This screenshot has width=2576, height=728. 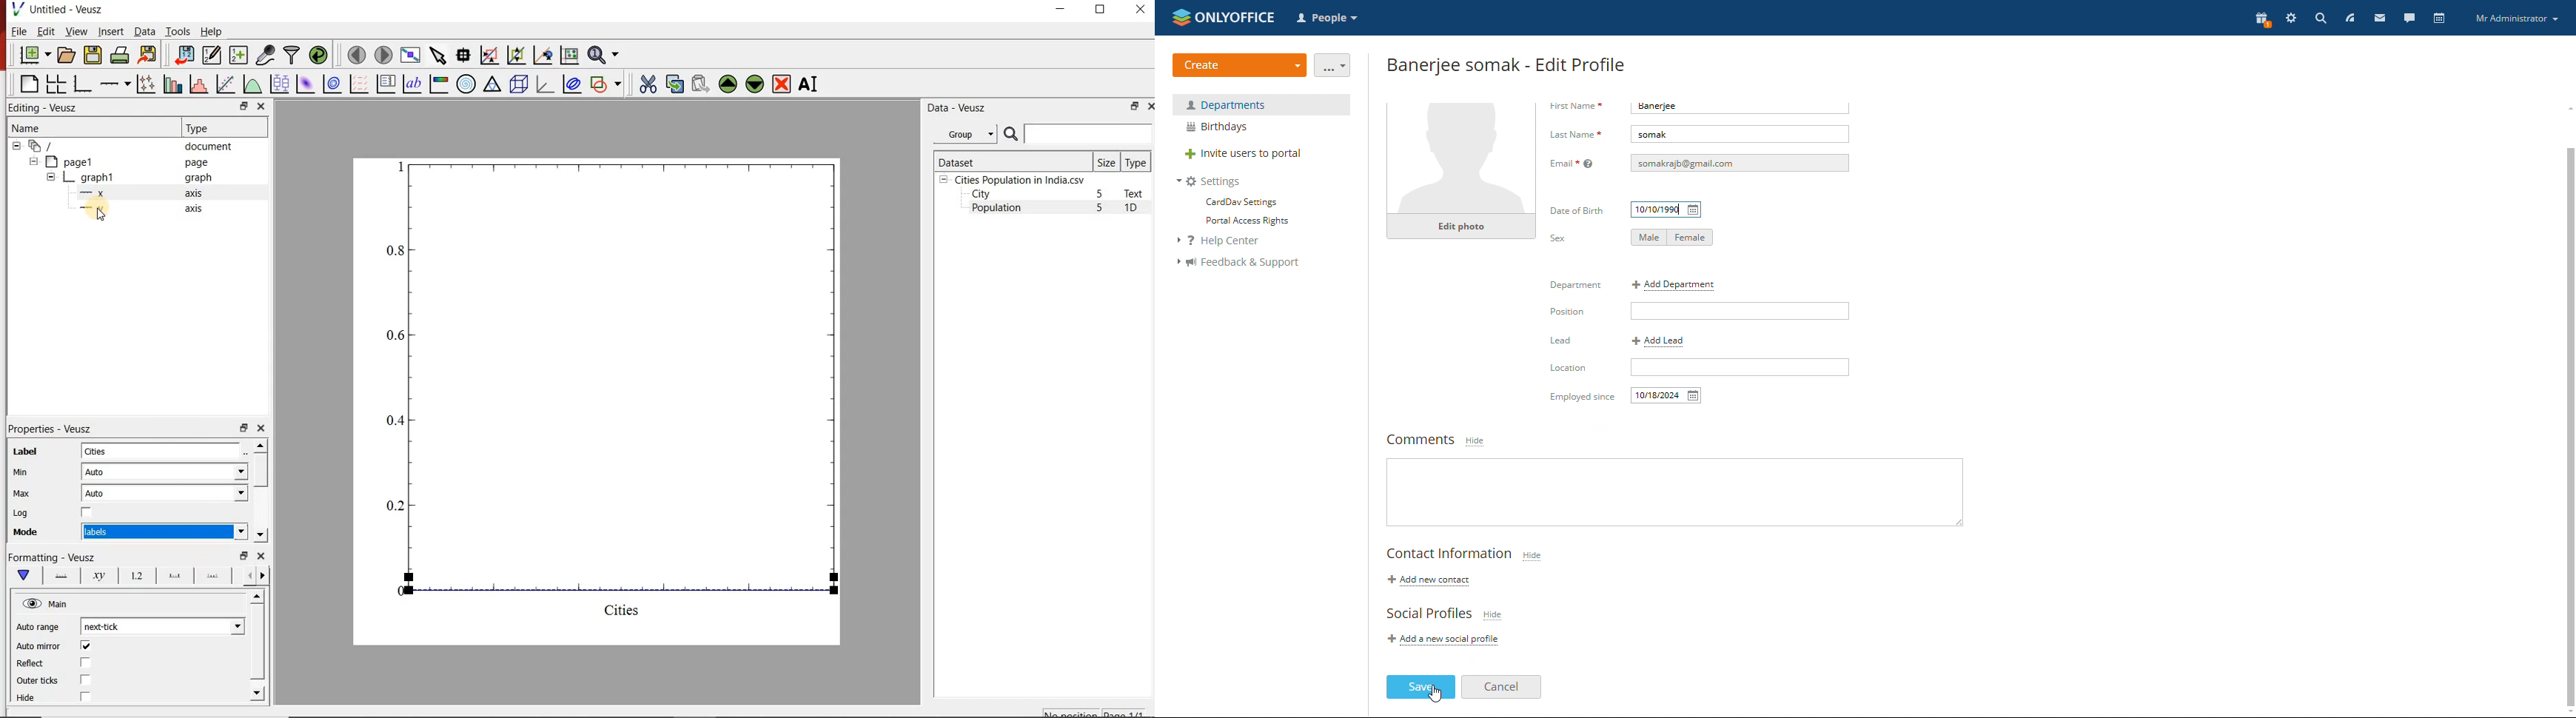 What do you see at coordinates (85, 646) in the screenshot?
I see `check/uncheck` at bounding box center [85, 646].